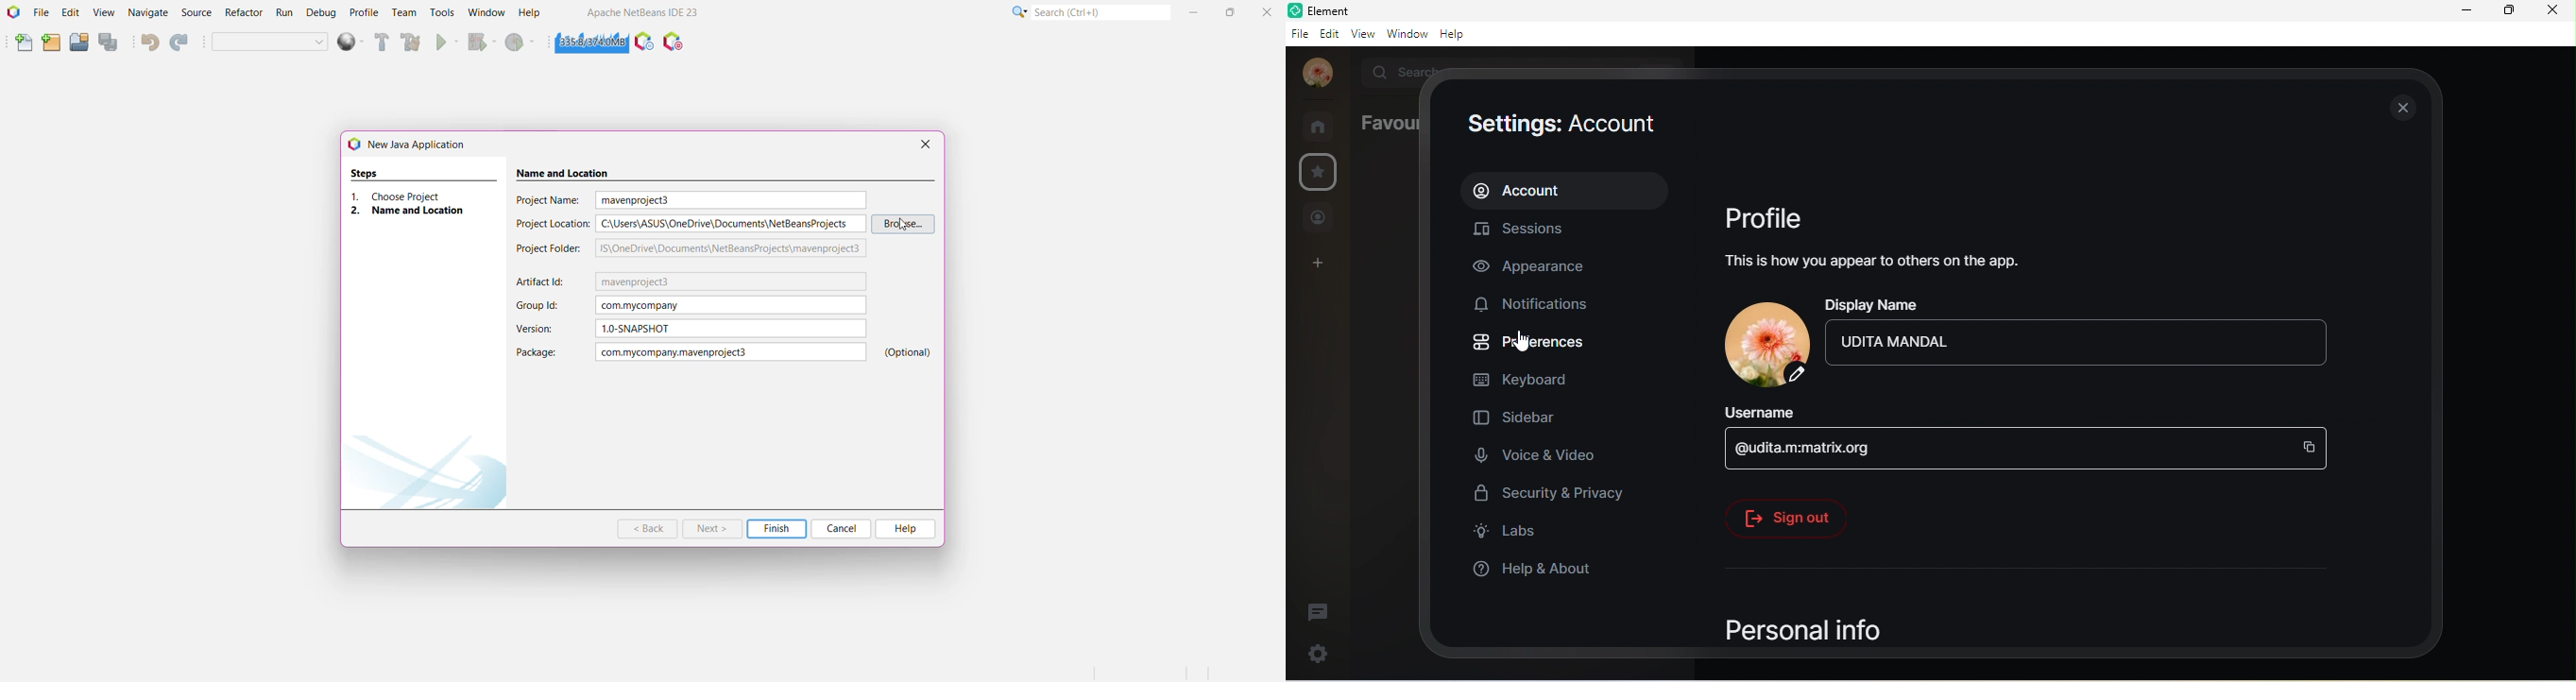 This screenshot has height=700, width=2576. What do you see at coordinates (1313, 74) in the screenshot?
I see `udita mandal` at bounding box center [1313, 74].